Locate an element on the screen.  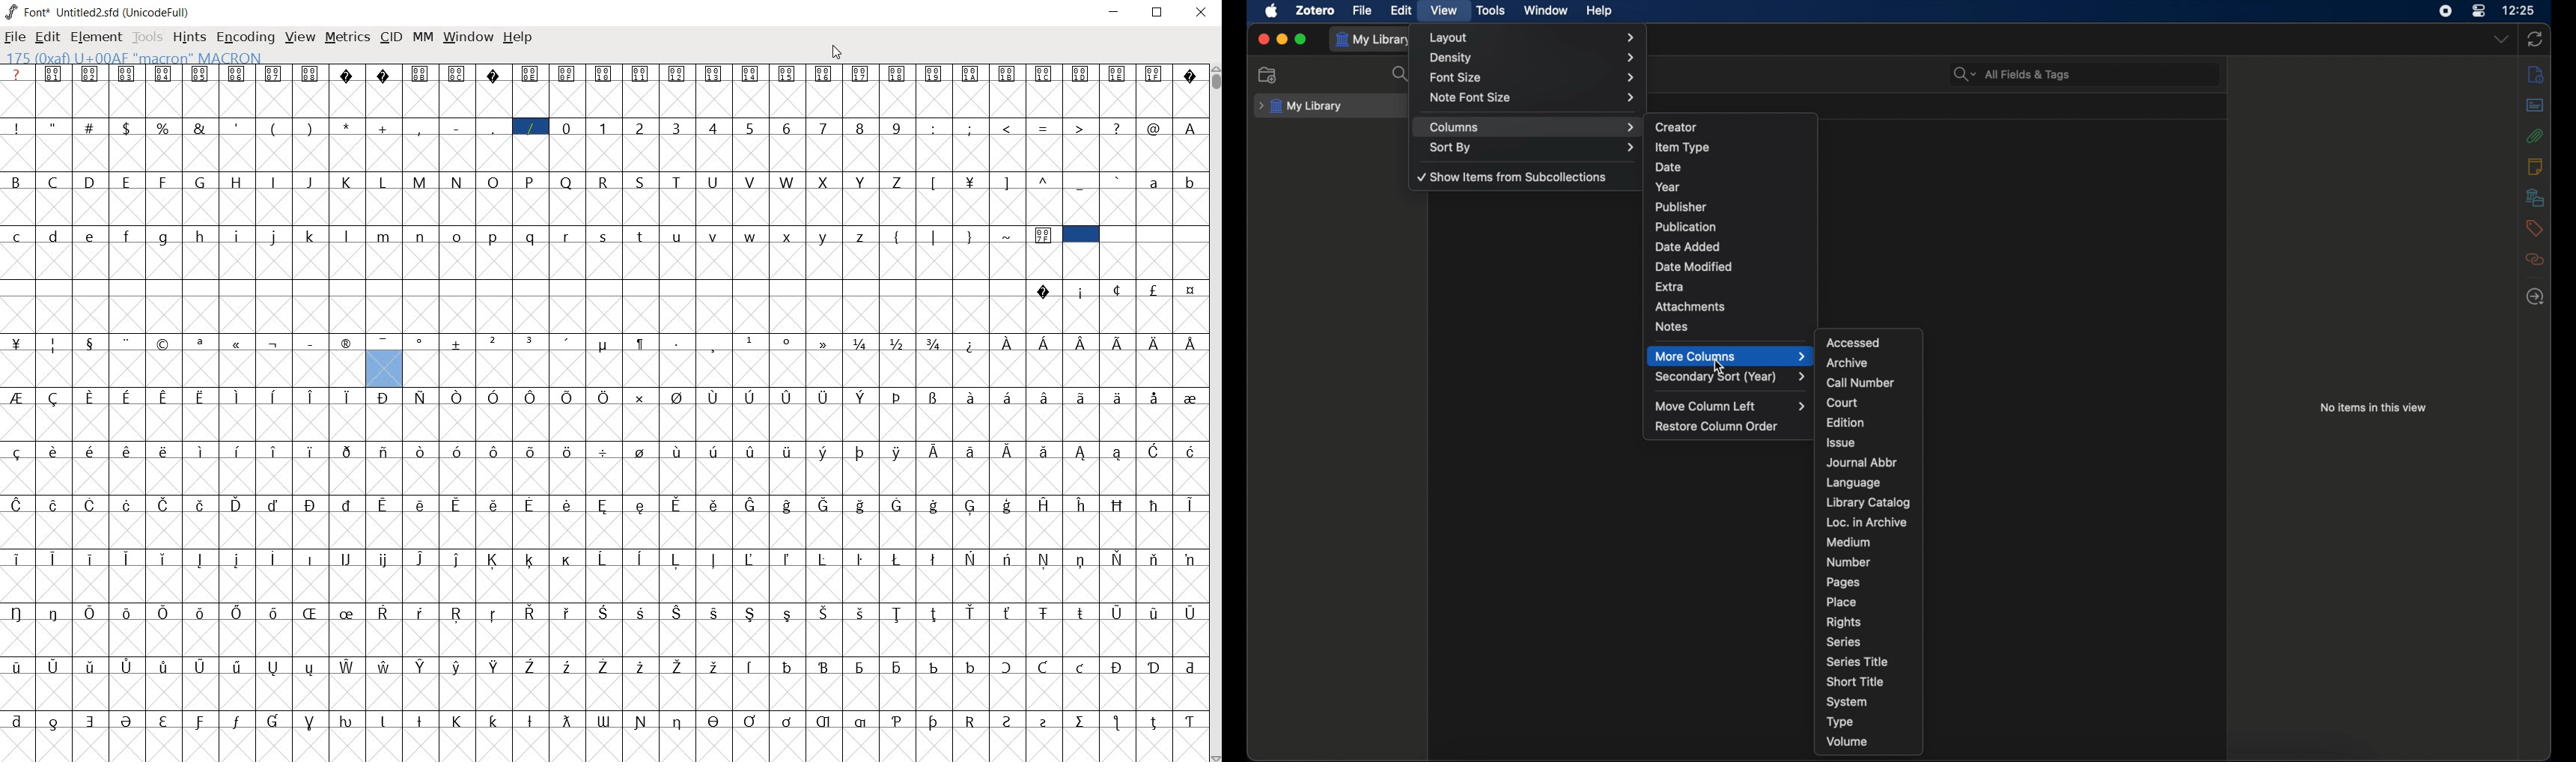
date is located at coordinates (1668, 167).